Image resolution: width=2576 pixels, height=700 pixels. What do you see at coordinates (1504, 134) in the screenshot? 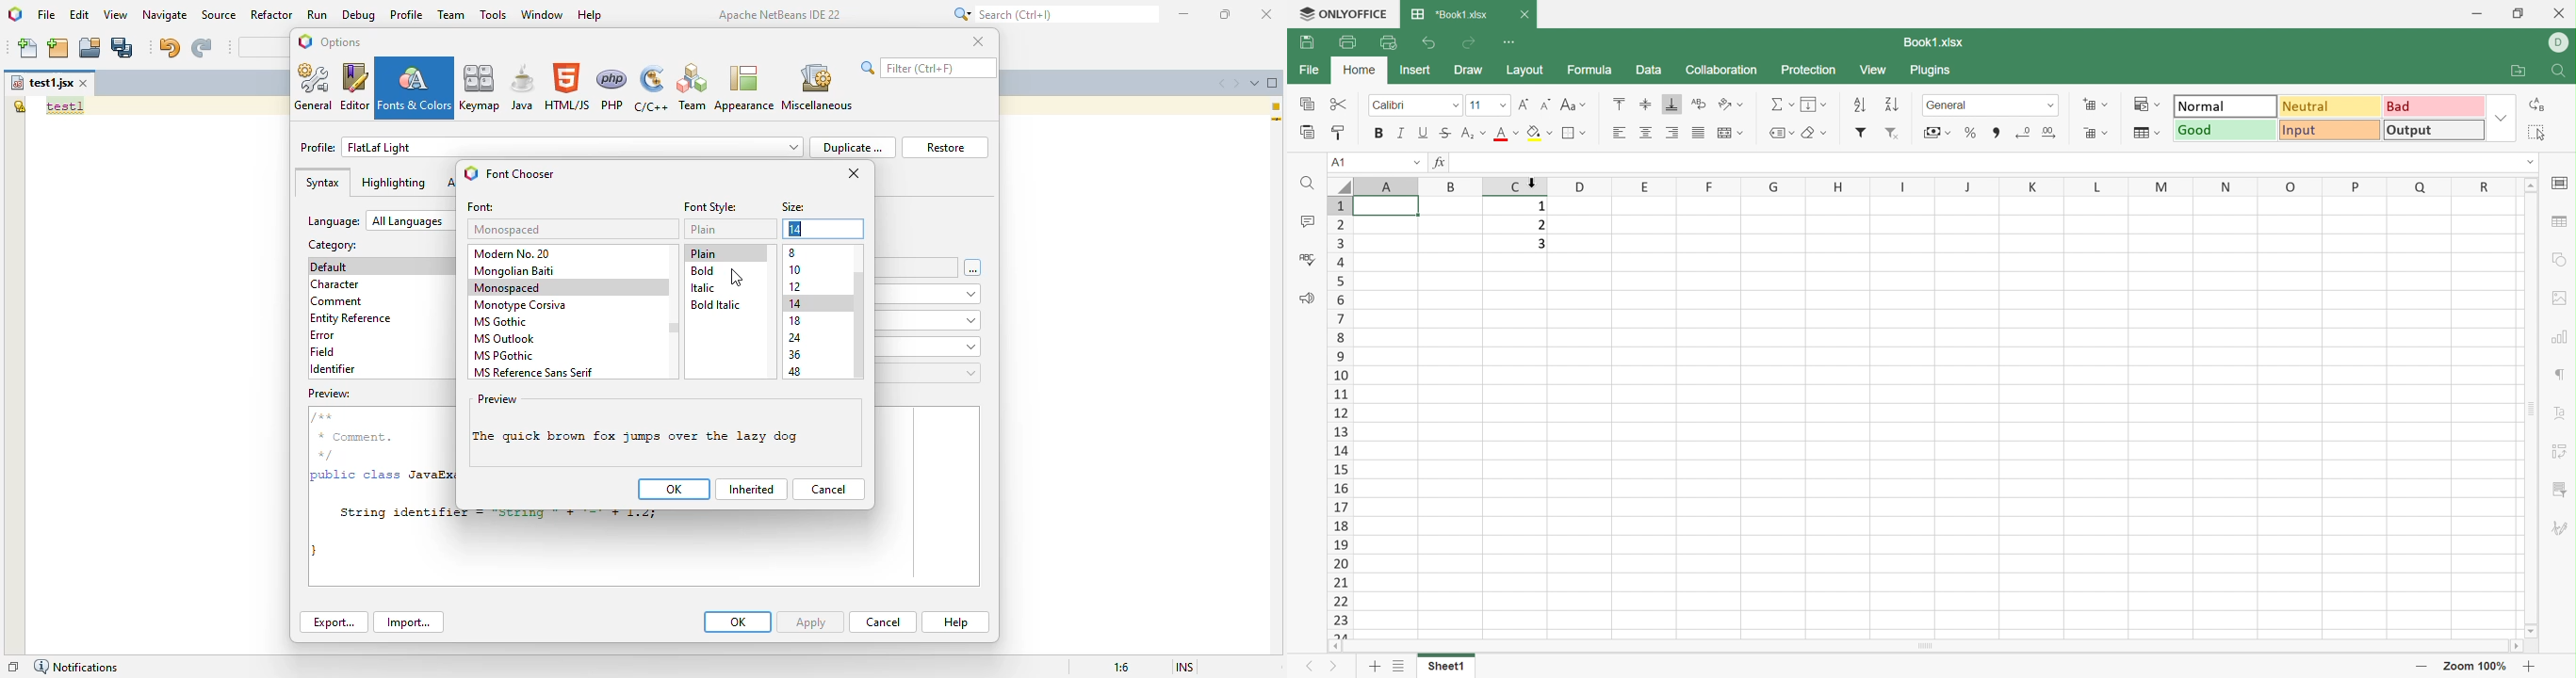
I see `Font Color` at bounding box center [1504, 134].